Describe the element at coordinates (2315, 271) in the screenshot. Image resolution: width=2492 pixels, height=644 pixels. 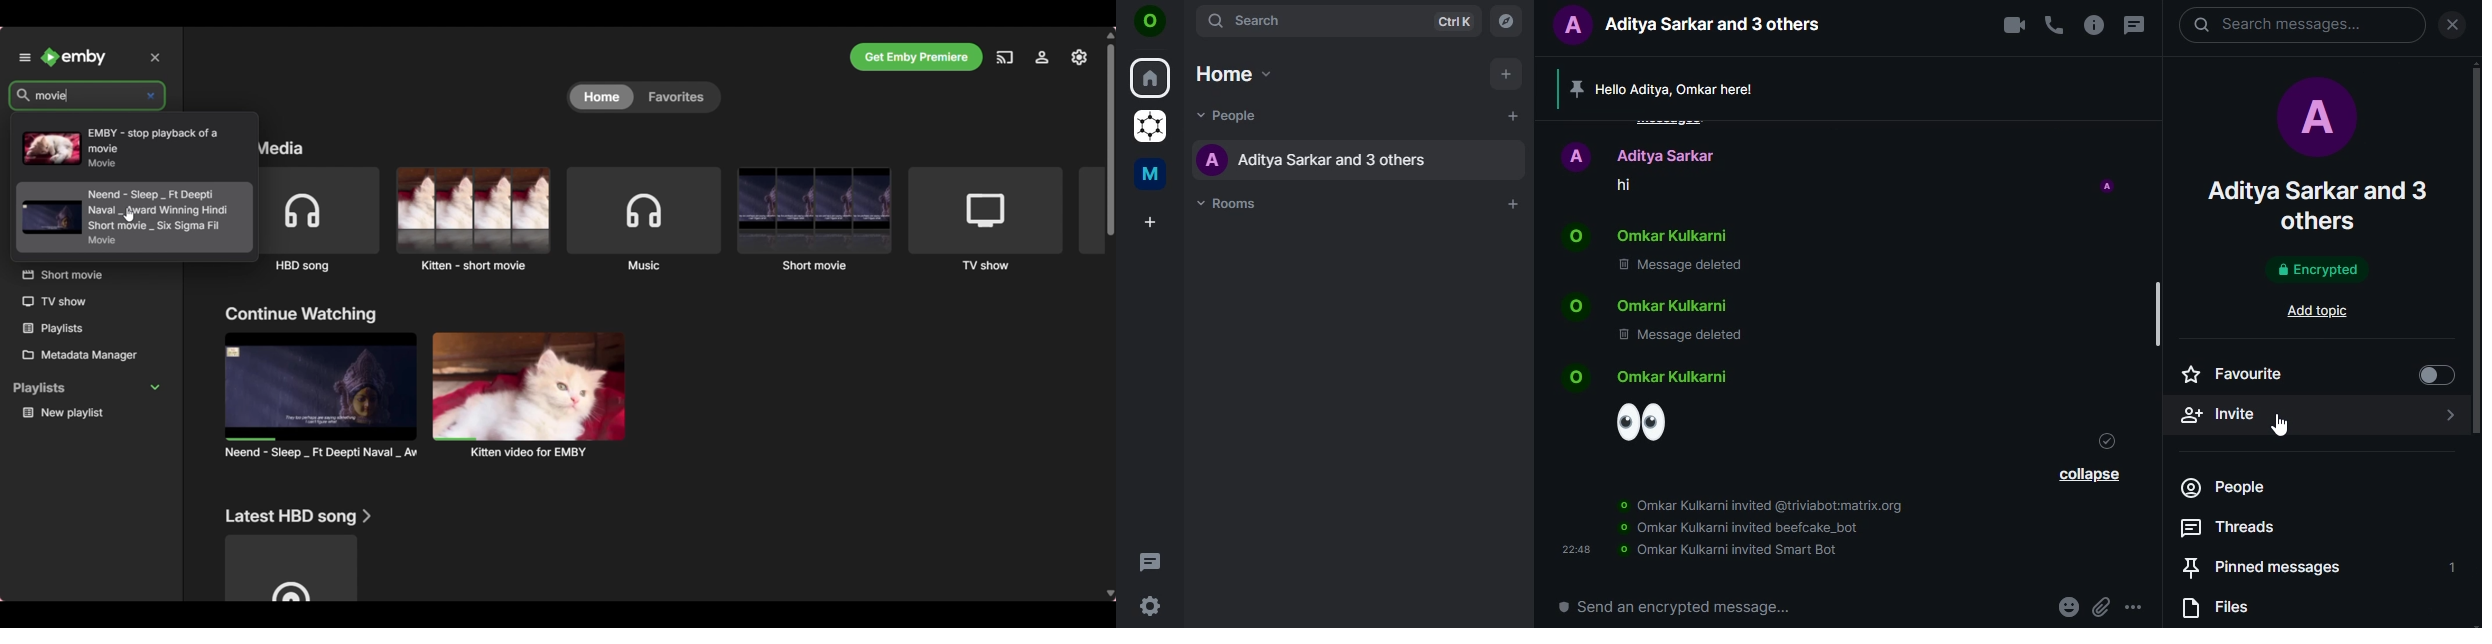
I see `encrypted` at that location.